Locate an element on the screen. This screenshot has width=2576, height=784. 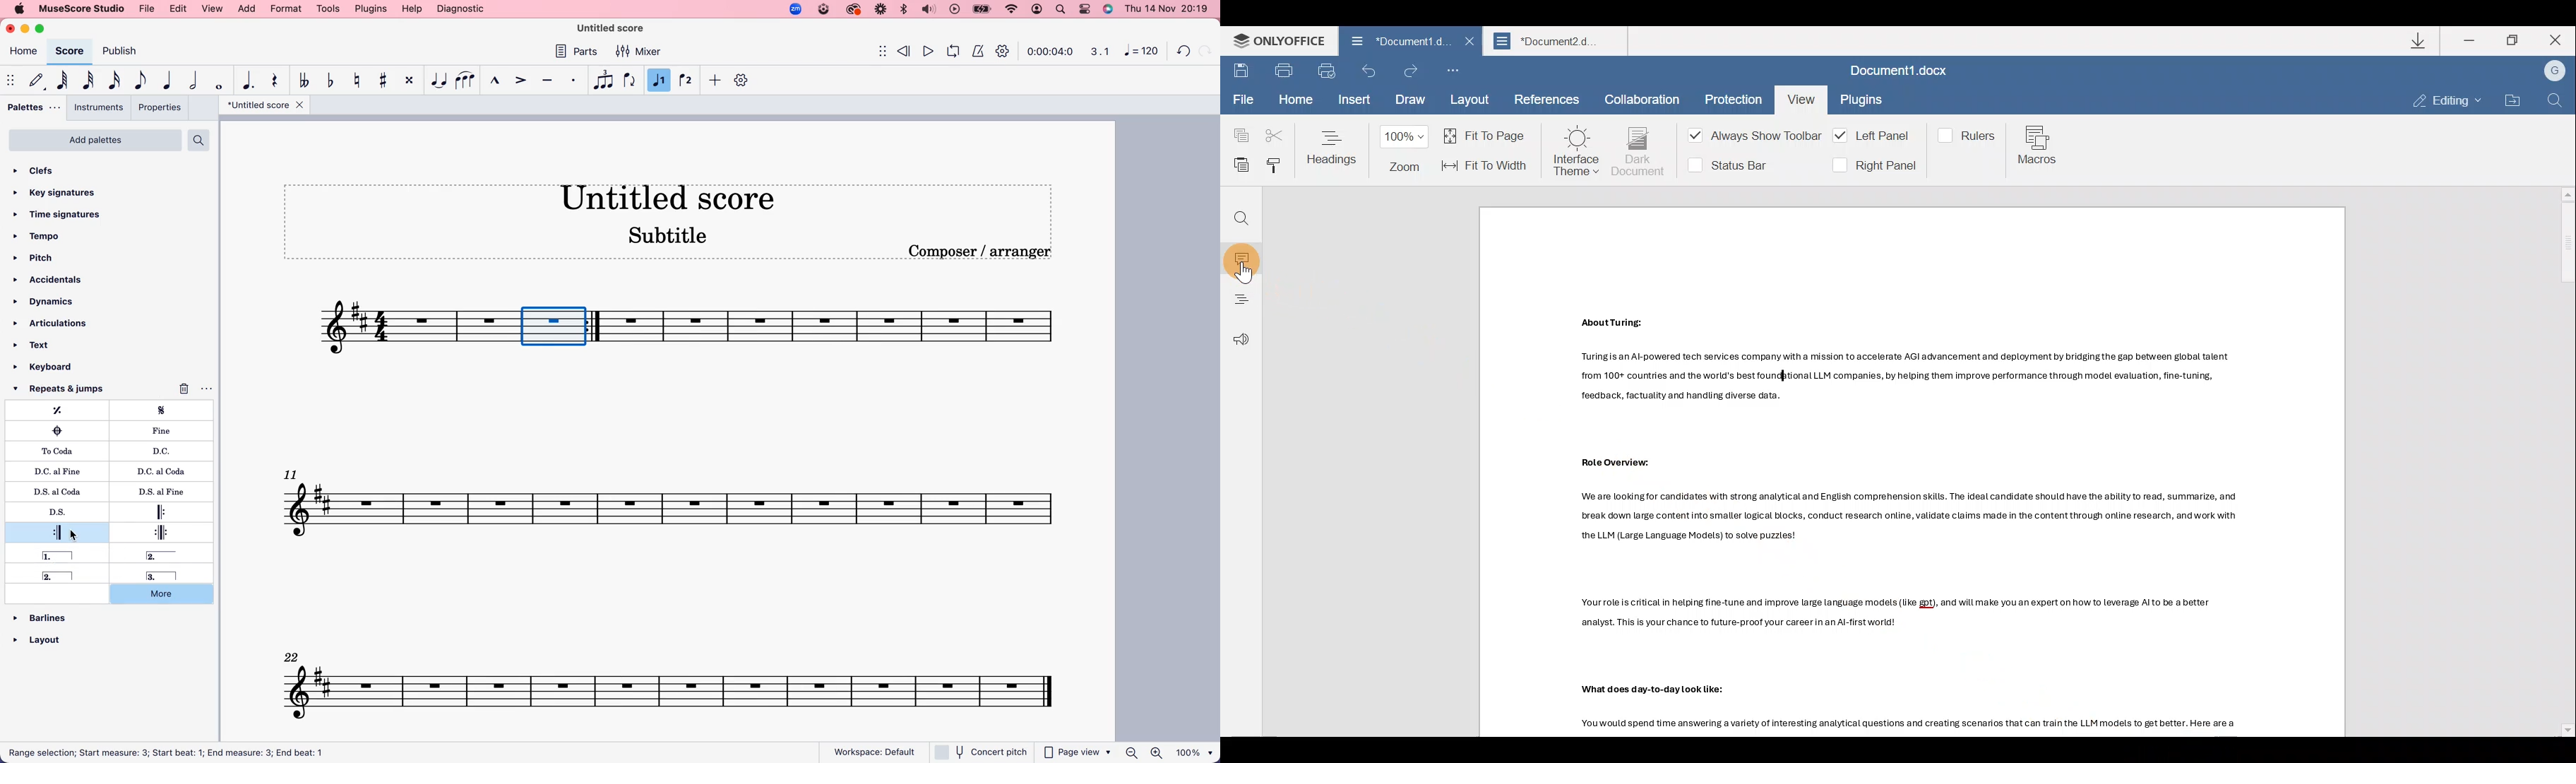
Comment is located at coordinates (1245, 256).